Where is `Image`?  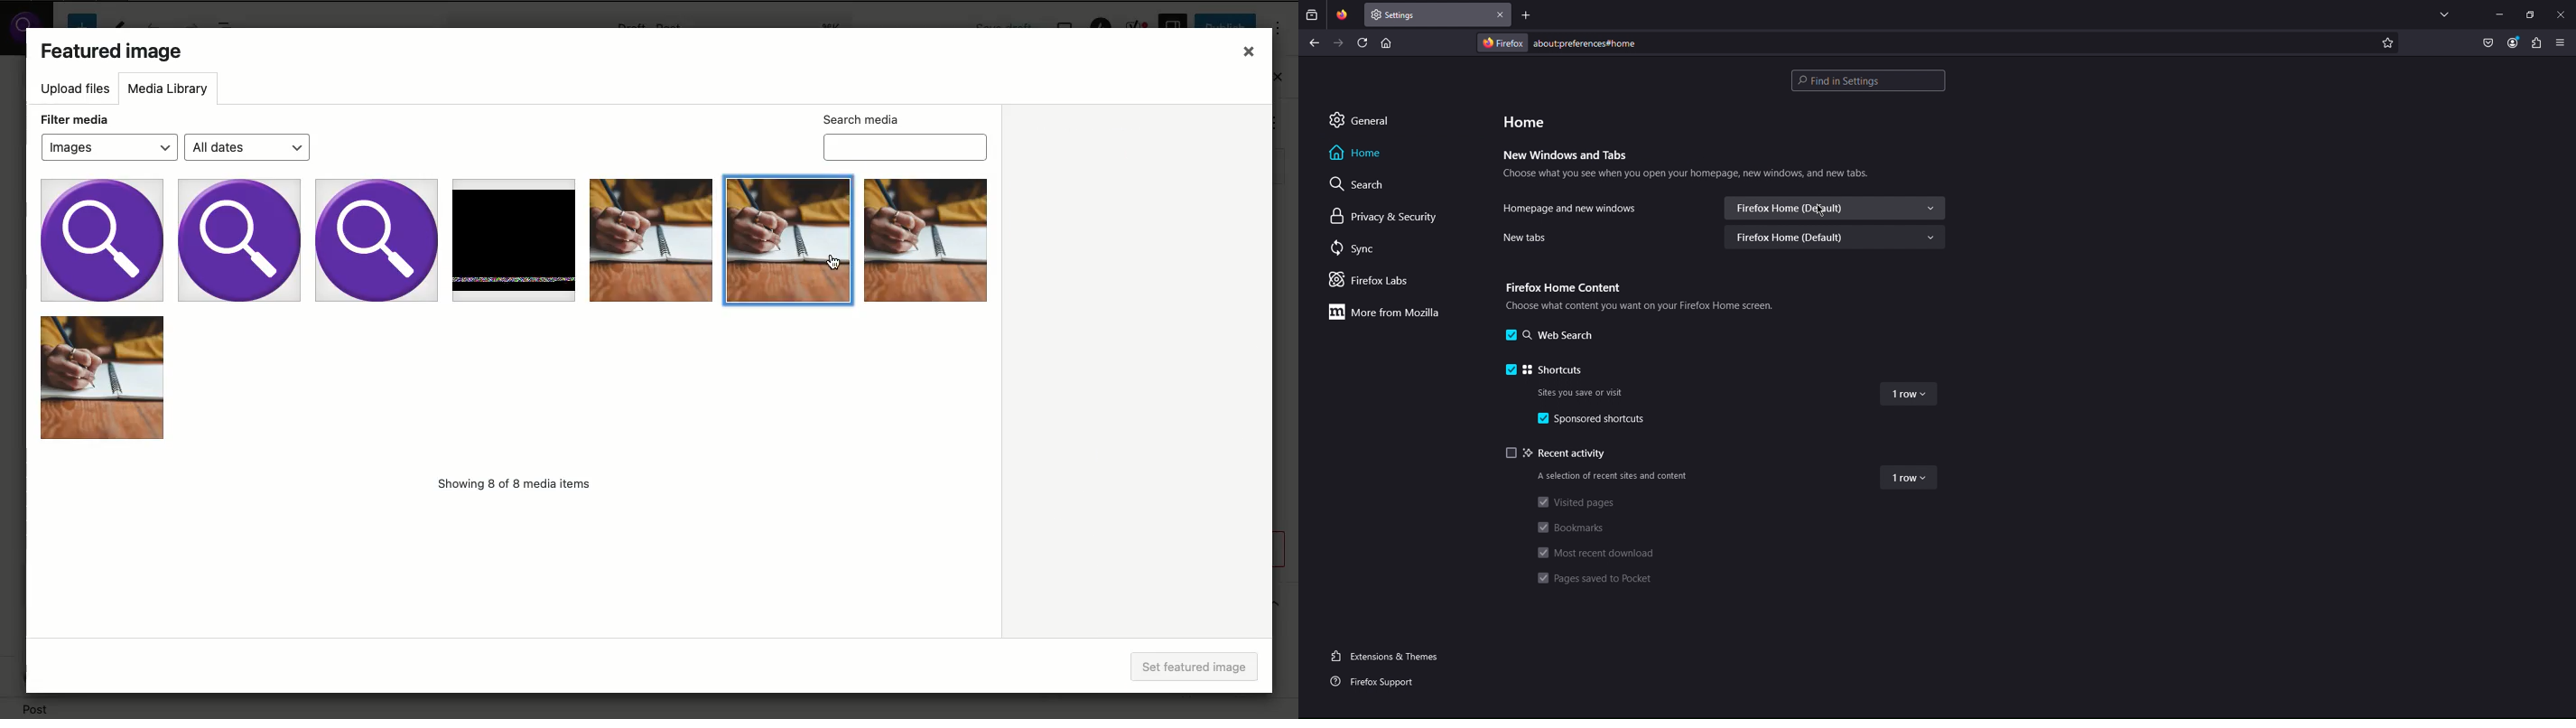 Image is located at coordinates (512, 238).